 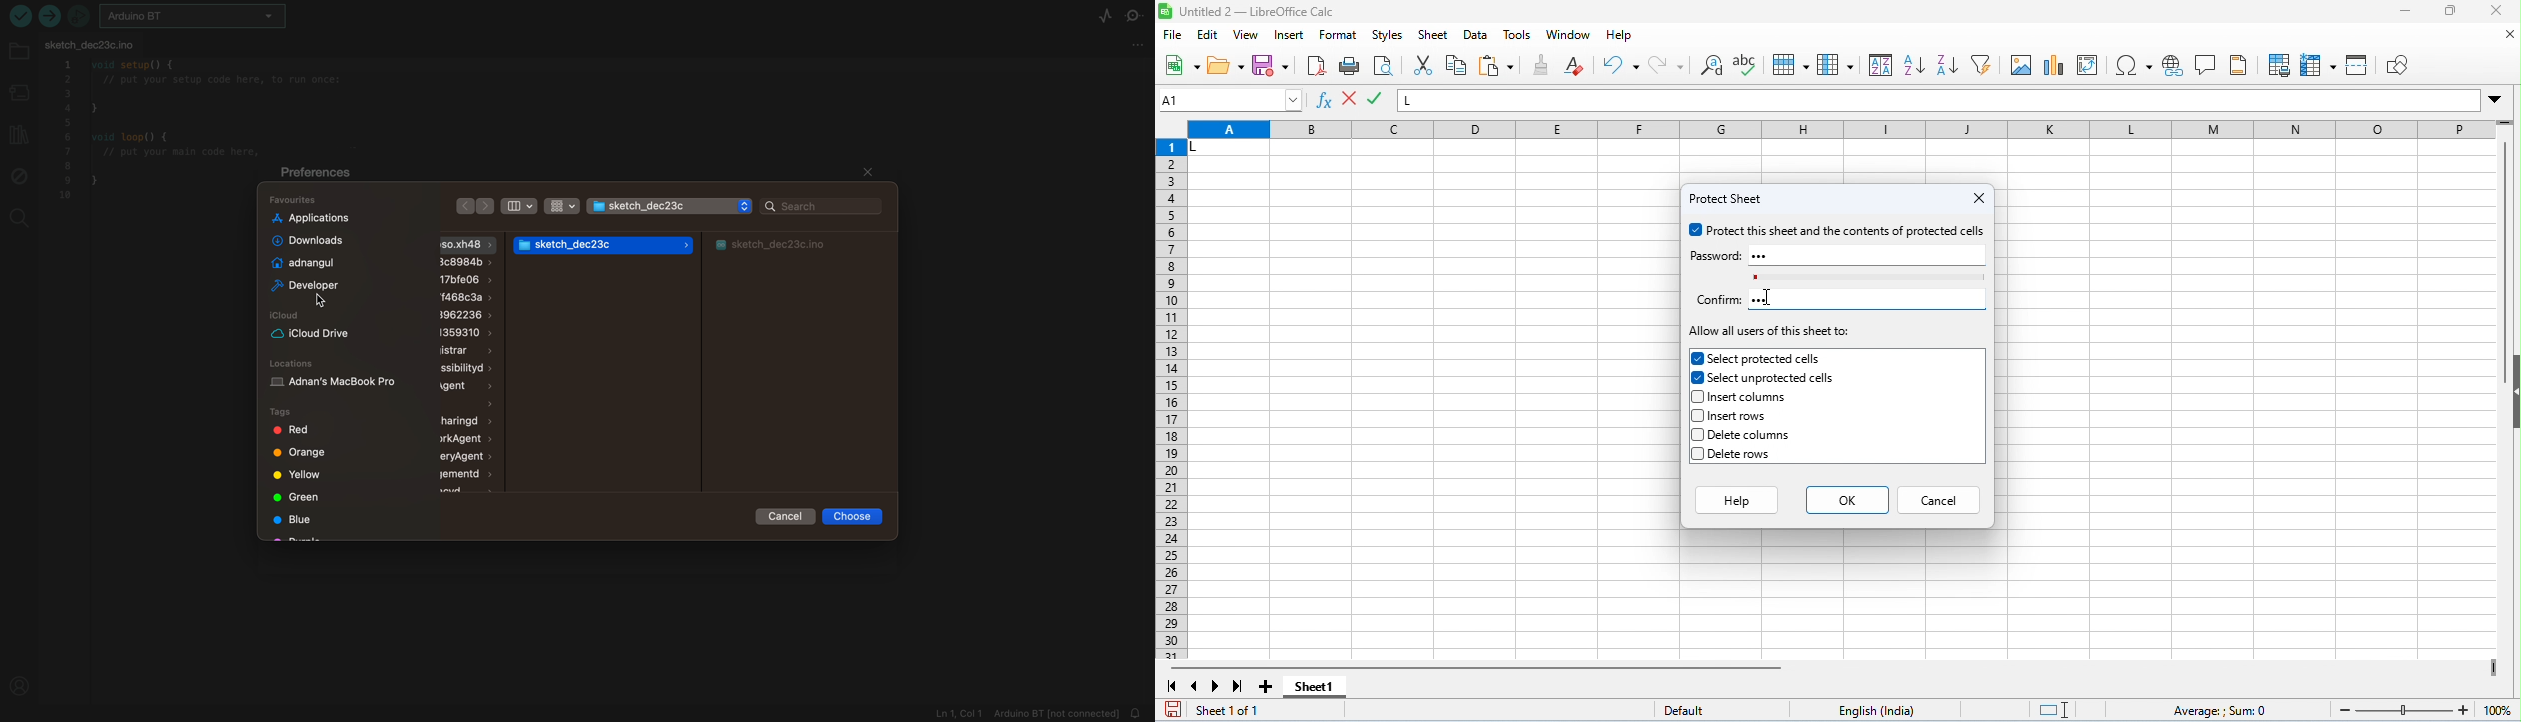 I want to click on language, so click(x=1883, y=710).